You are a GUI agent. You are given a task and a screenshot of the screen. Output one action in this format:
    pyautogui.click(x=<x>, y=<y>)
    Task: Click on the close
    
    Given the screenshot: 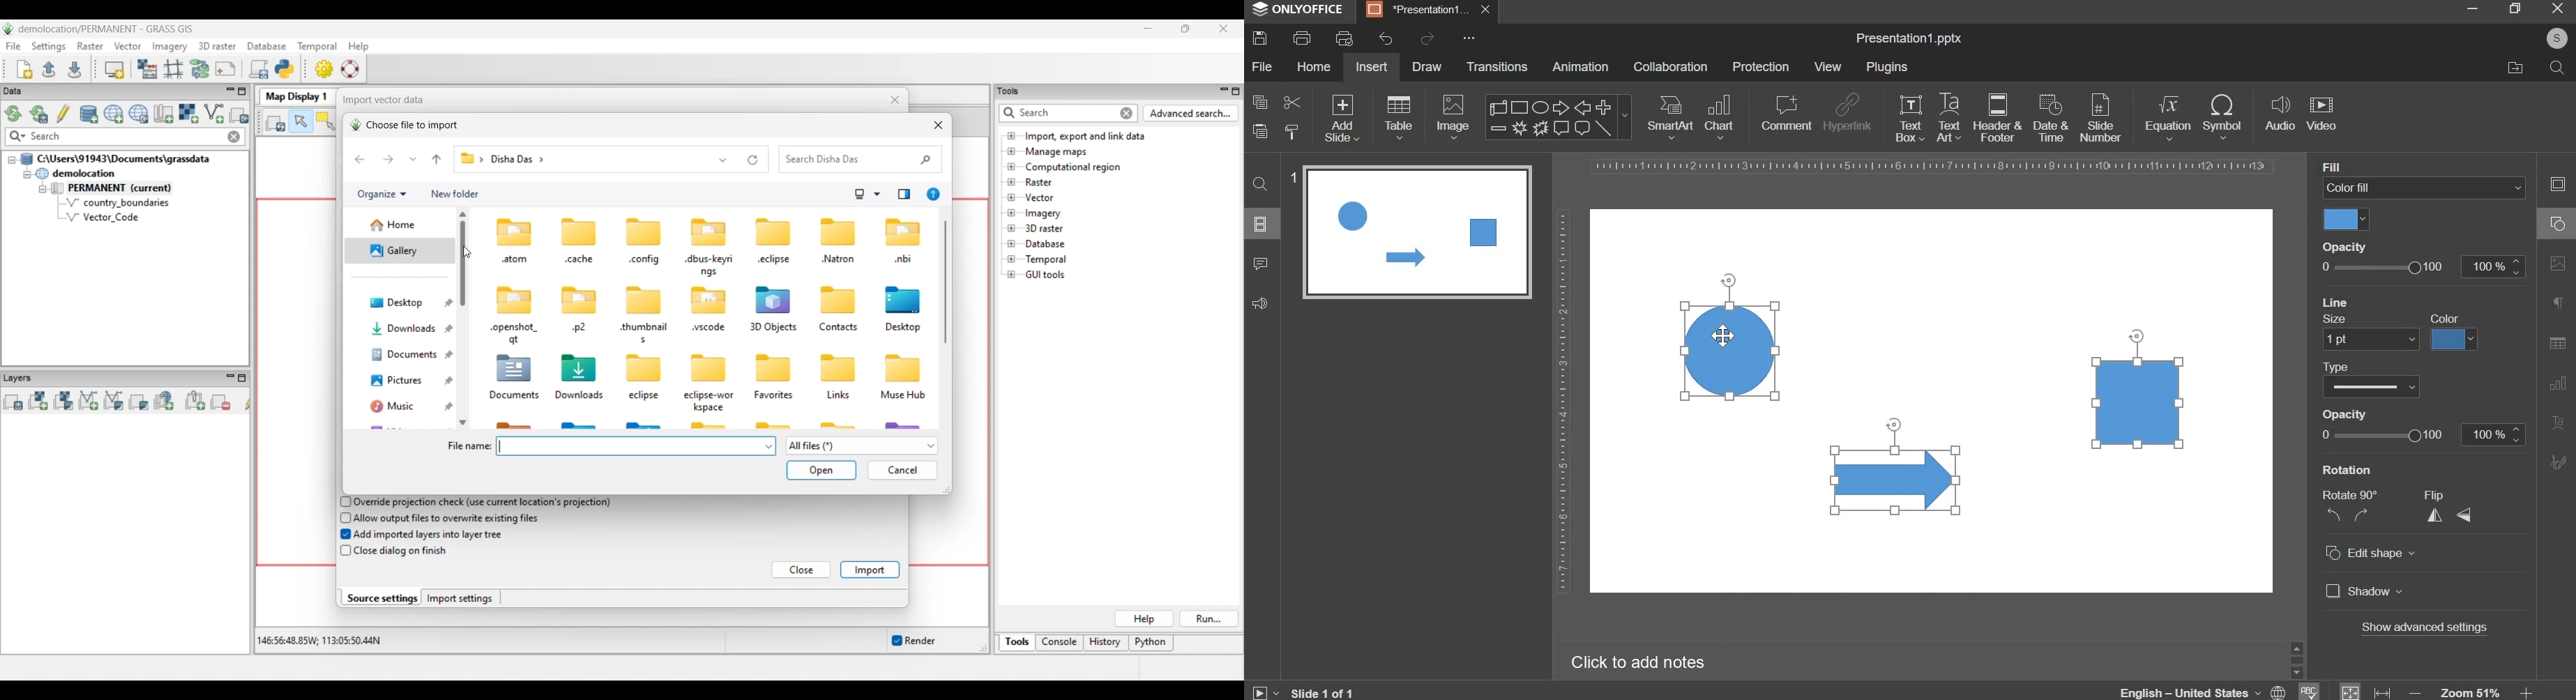 What is the action you would take?
    pyautogui.click(x=1489, y=10)
    